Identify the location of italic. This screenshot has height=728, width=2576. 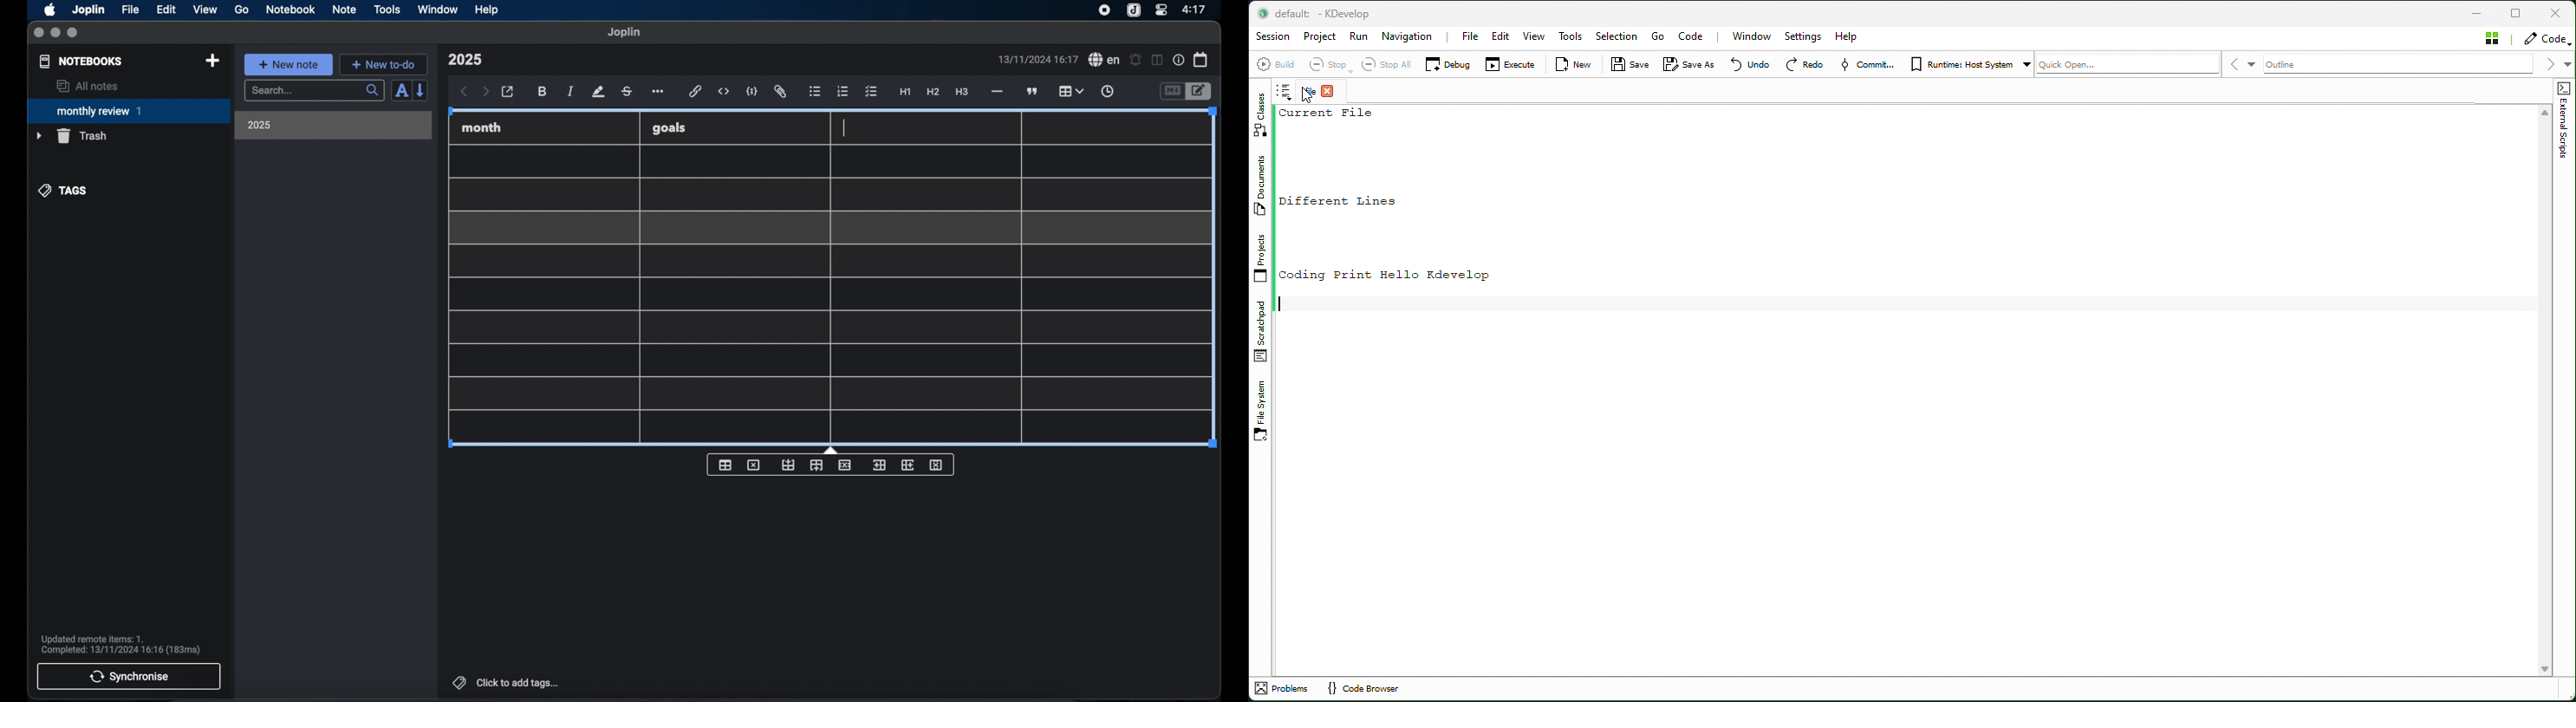
(571, 91).